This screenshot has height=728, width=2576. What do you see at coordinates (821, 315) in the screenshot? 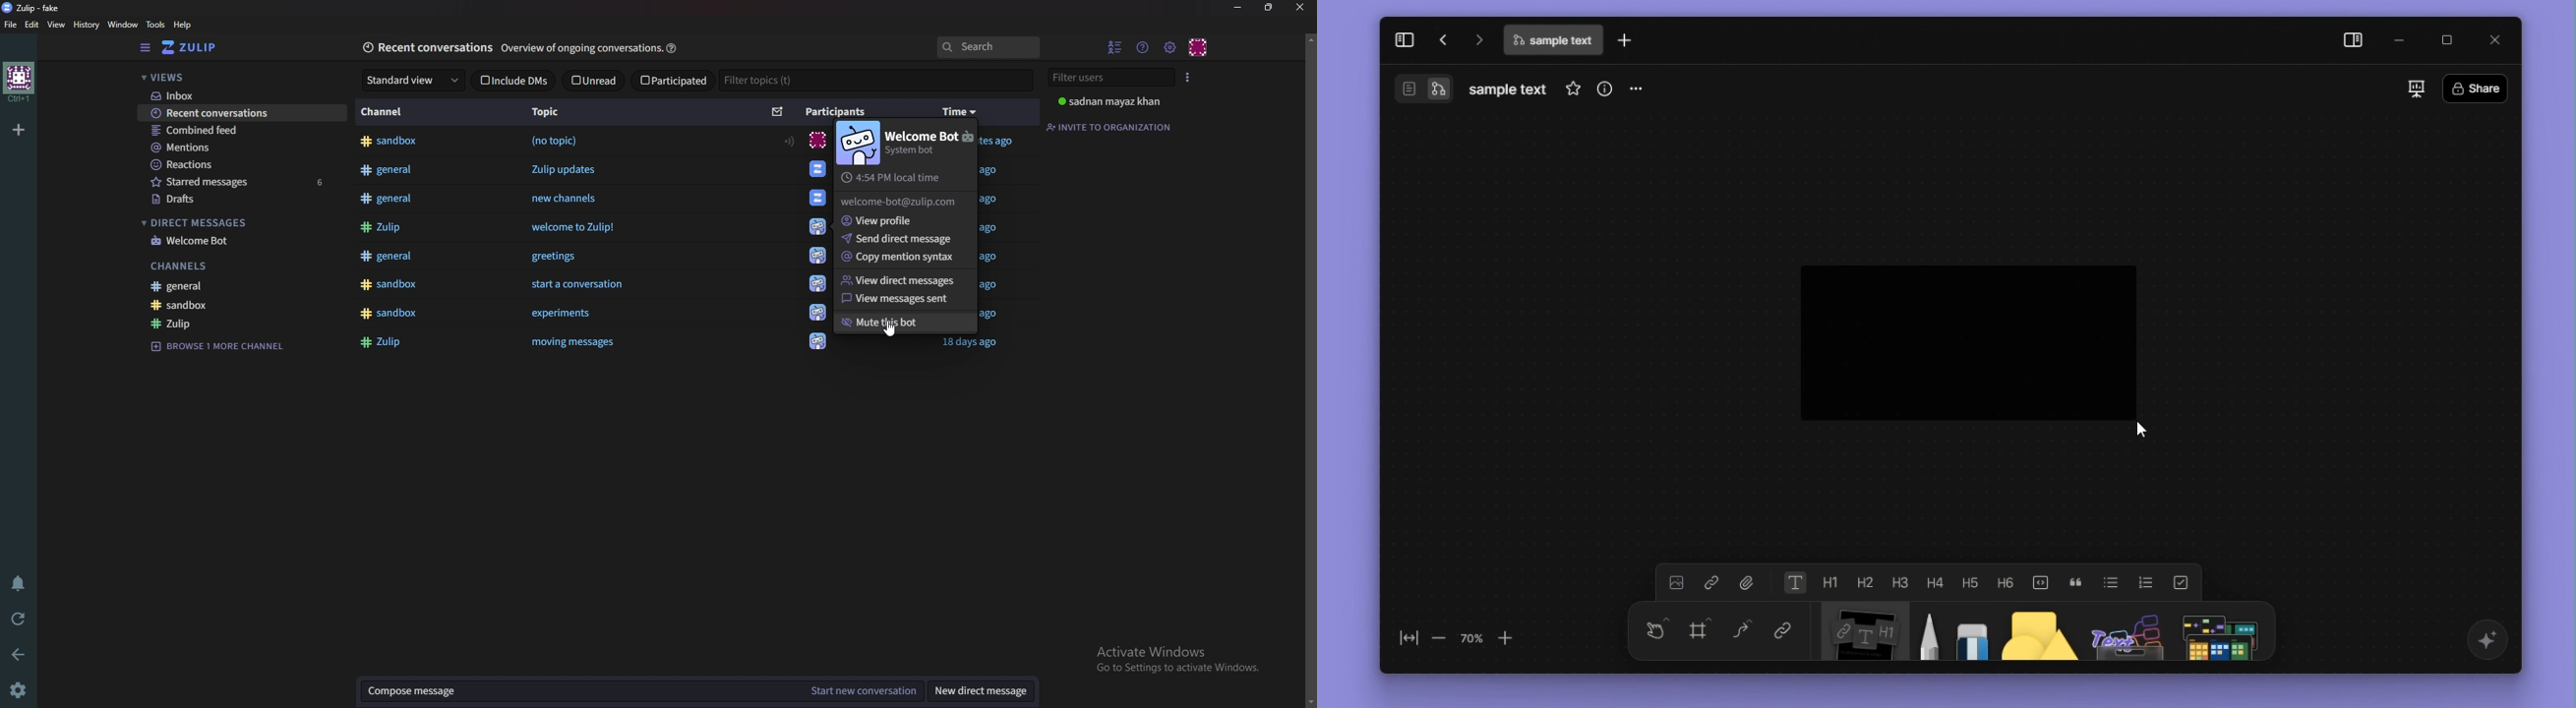
I see `icon` at bounding box center [821, 315].